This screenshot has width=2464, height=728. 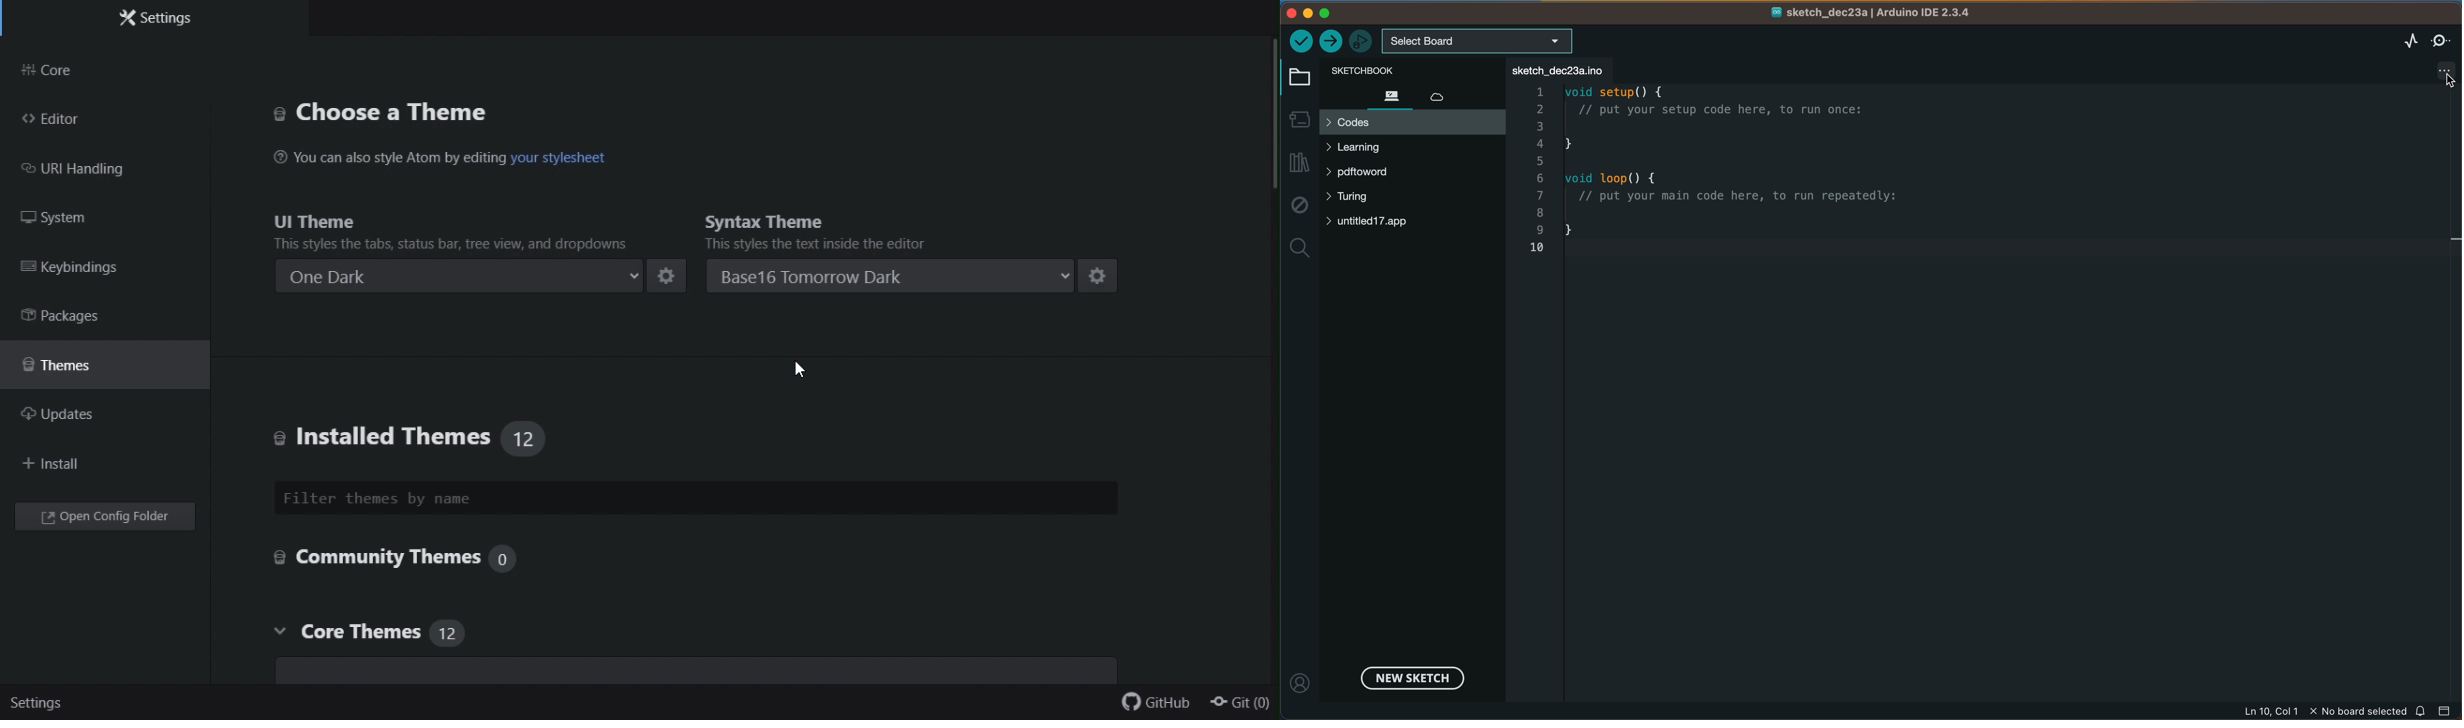 I want to click on vertical scroll bar, so click(x=1272, y=110).